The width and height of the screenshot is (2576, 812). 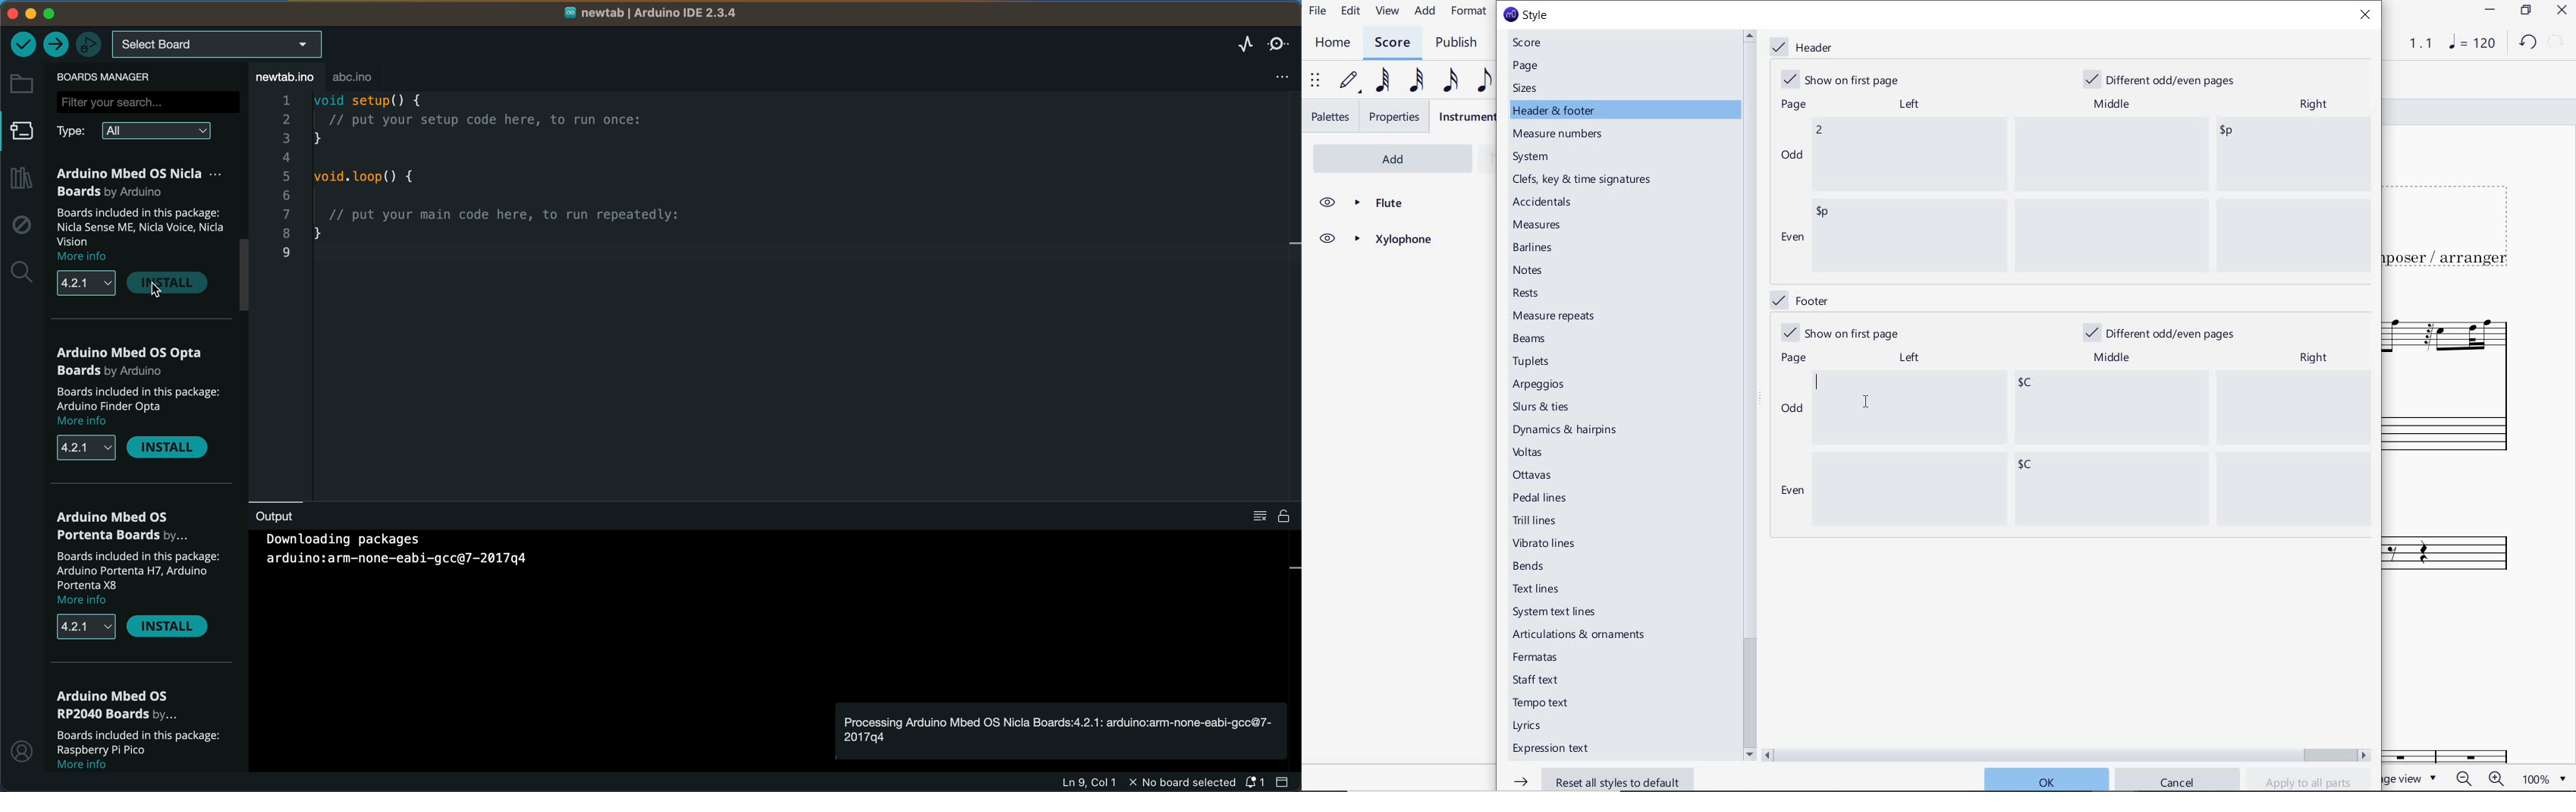 I want to click on different odd/even pages, so click(x=2165, y=77).